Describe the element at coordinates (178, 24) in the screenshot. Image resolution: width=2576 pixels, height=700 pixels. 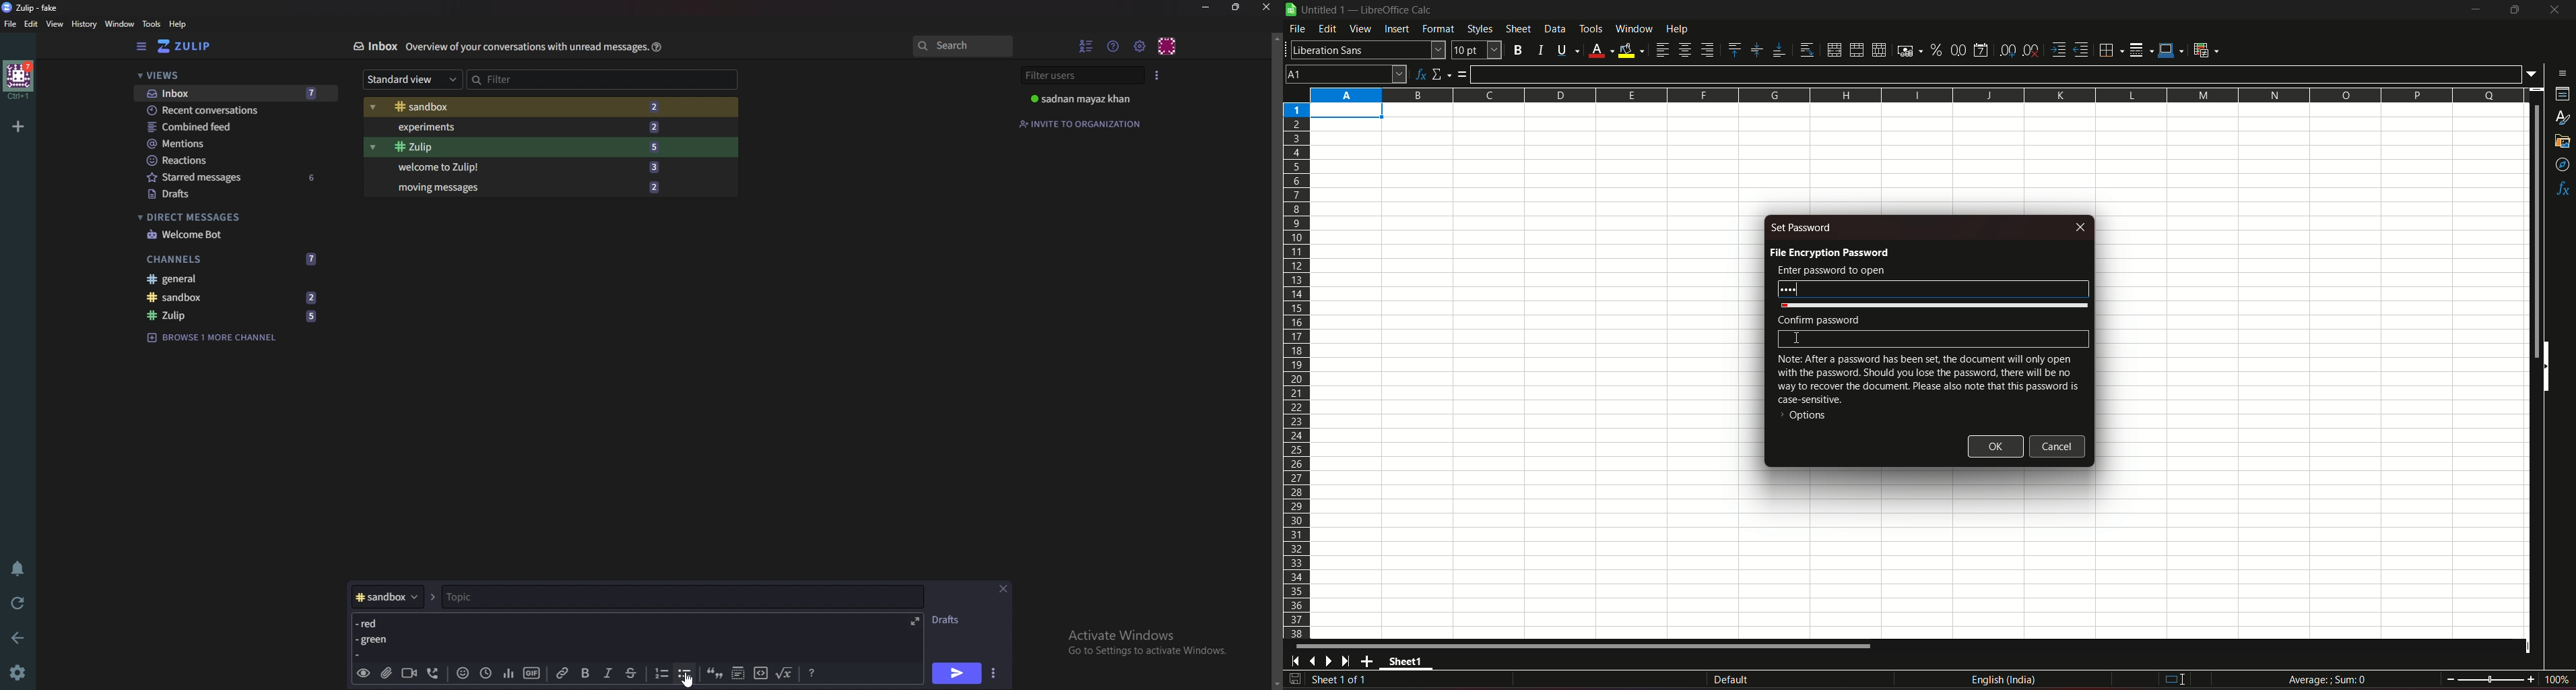
I see `help` at that location.